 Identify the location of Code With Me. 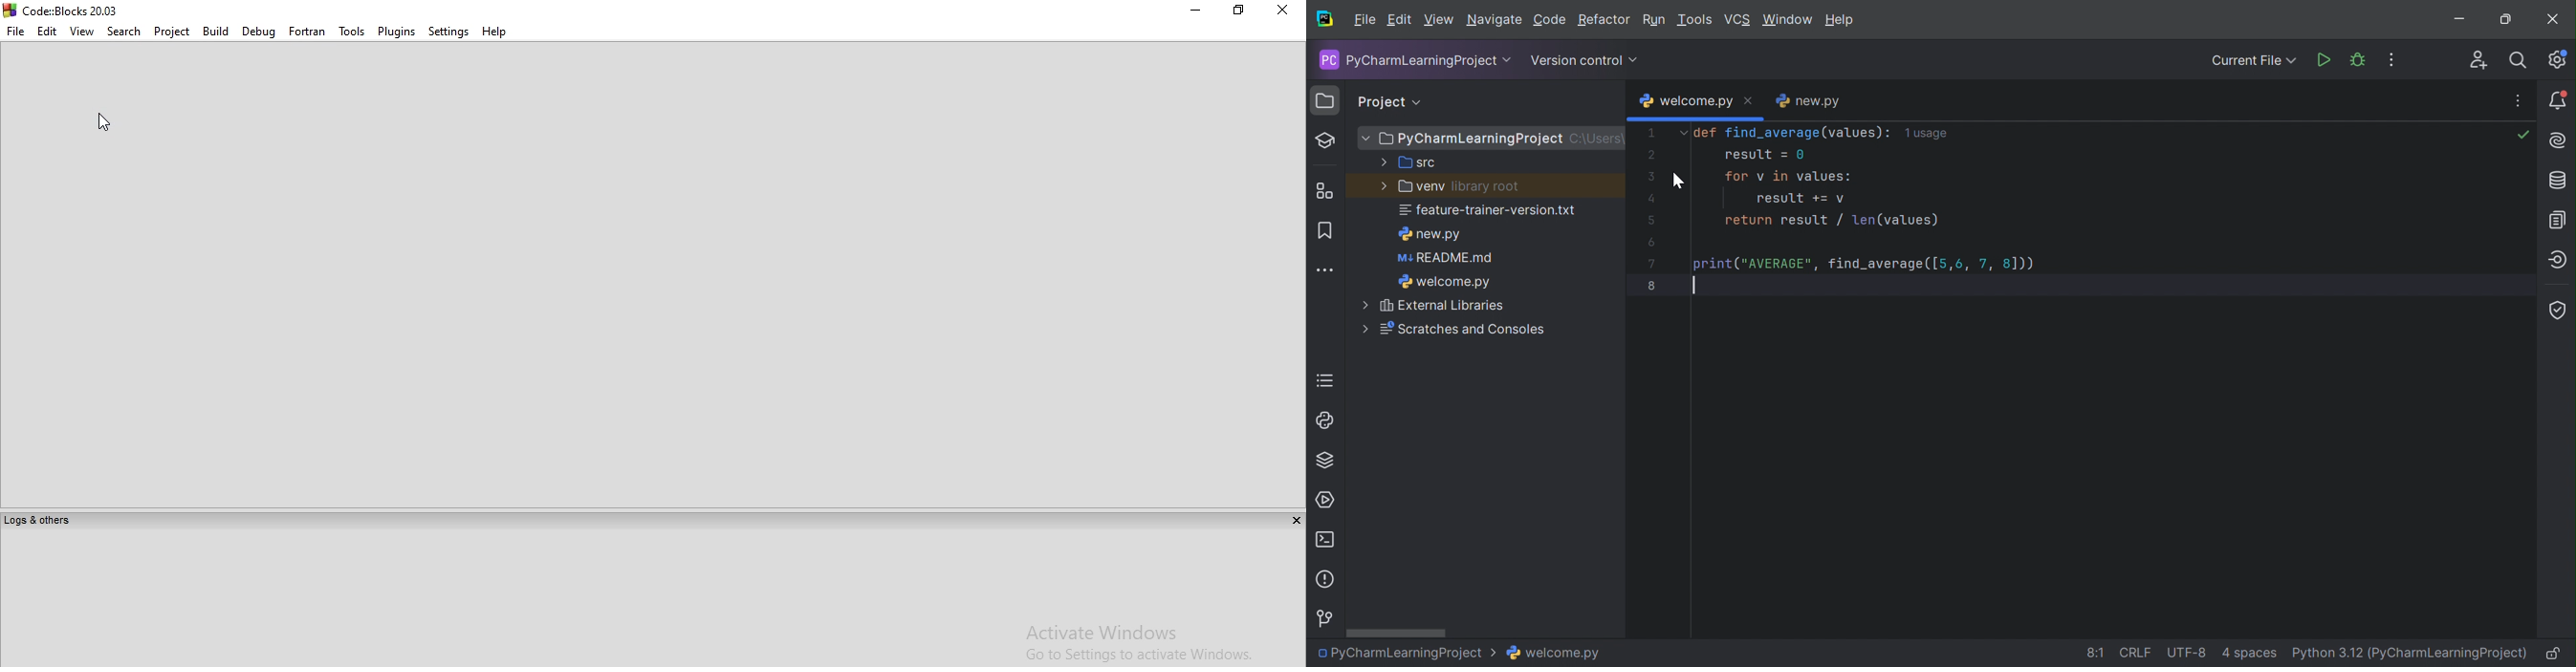
(2479, 61).